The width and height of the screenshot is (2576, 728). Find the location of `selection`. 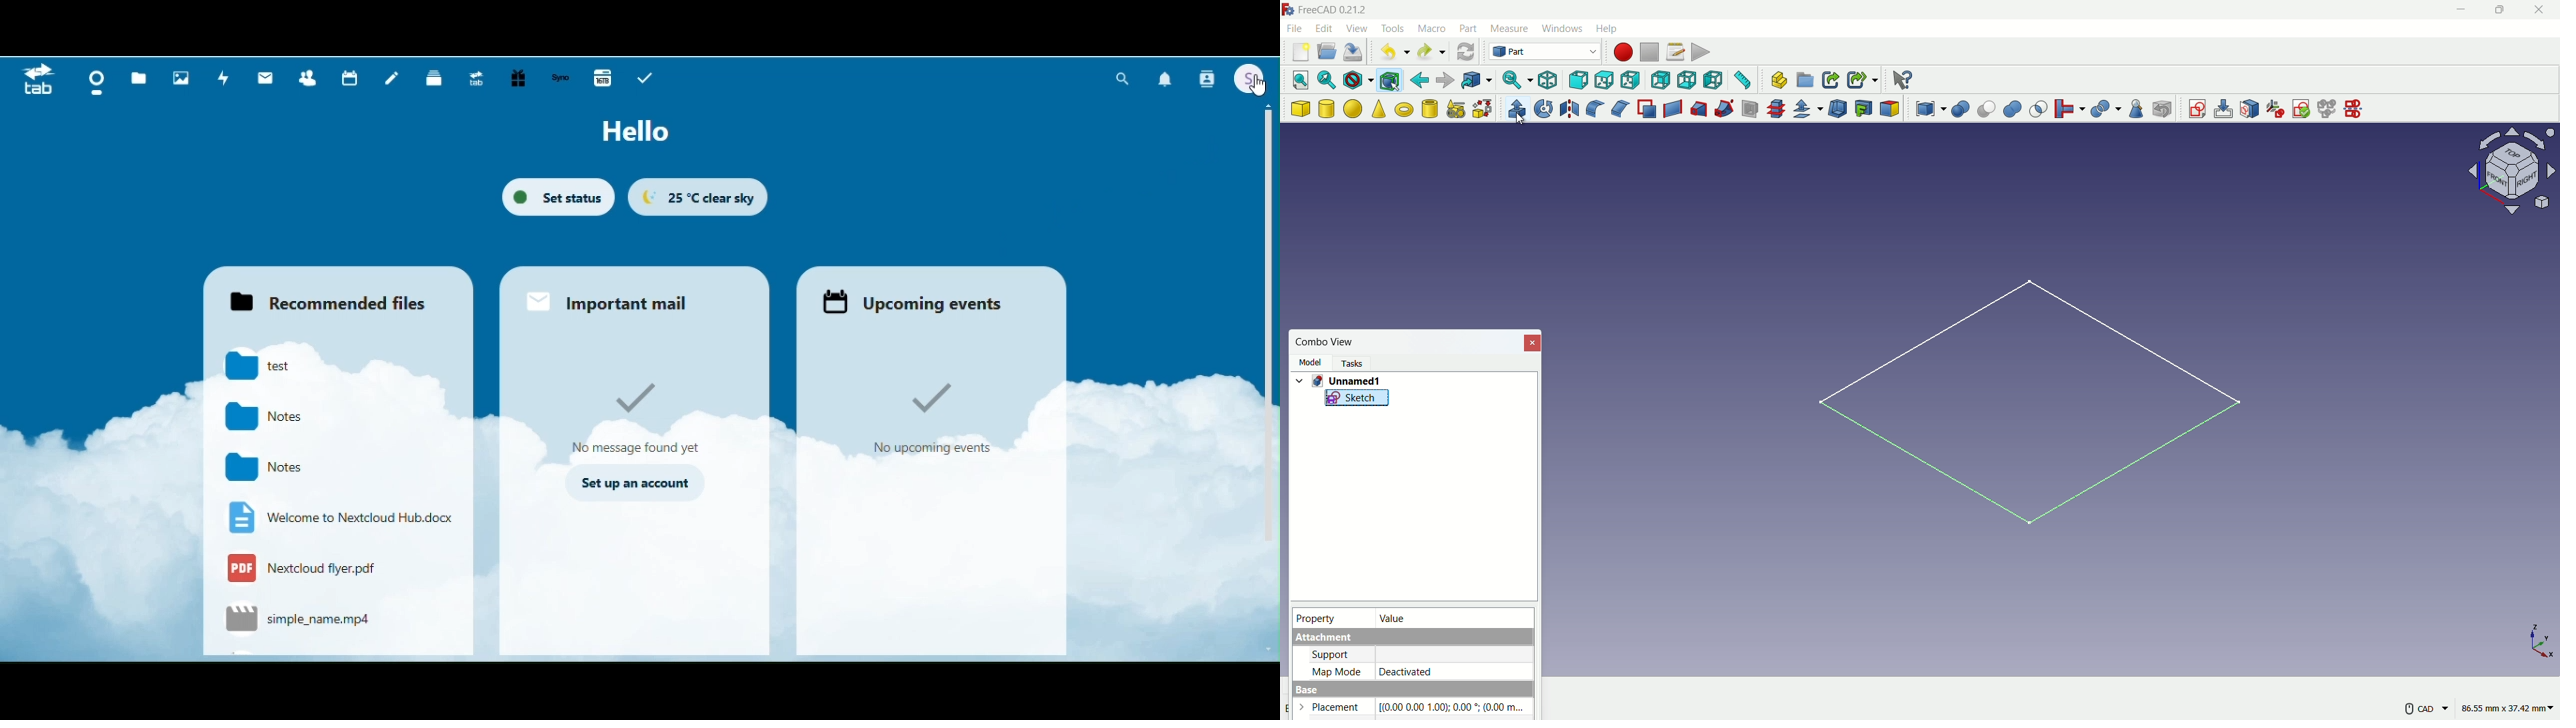

selection is located at coordinates (2039, 109).